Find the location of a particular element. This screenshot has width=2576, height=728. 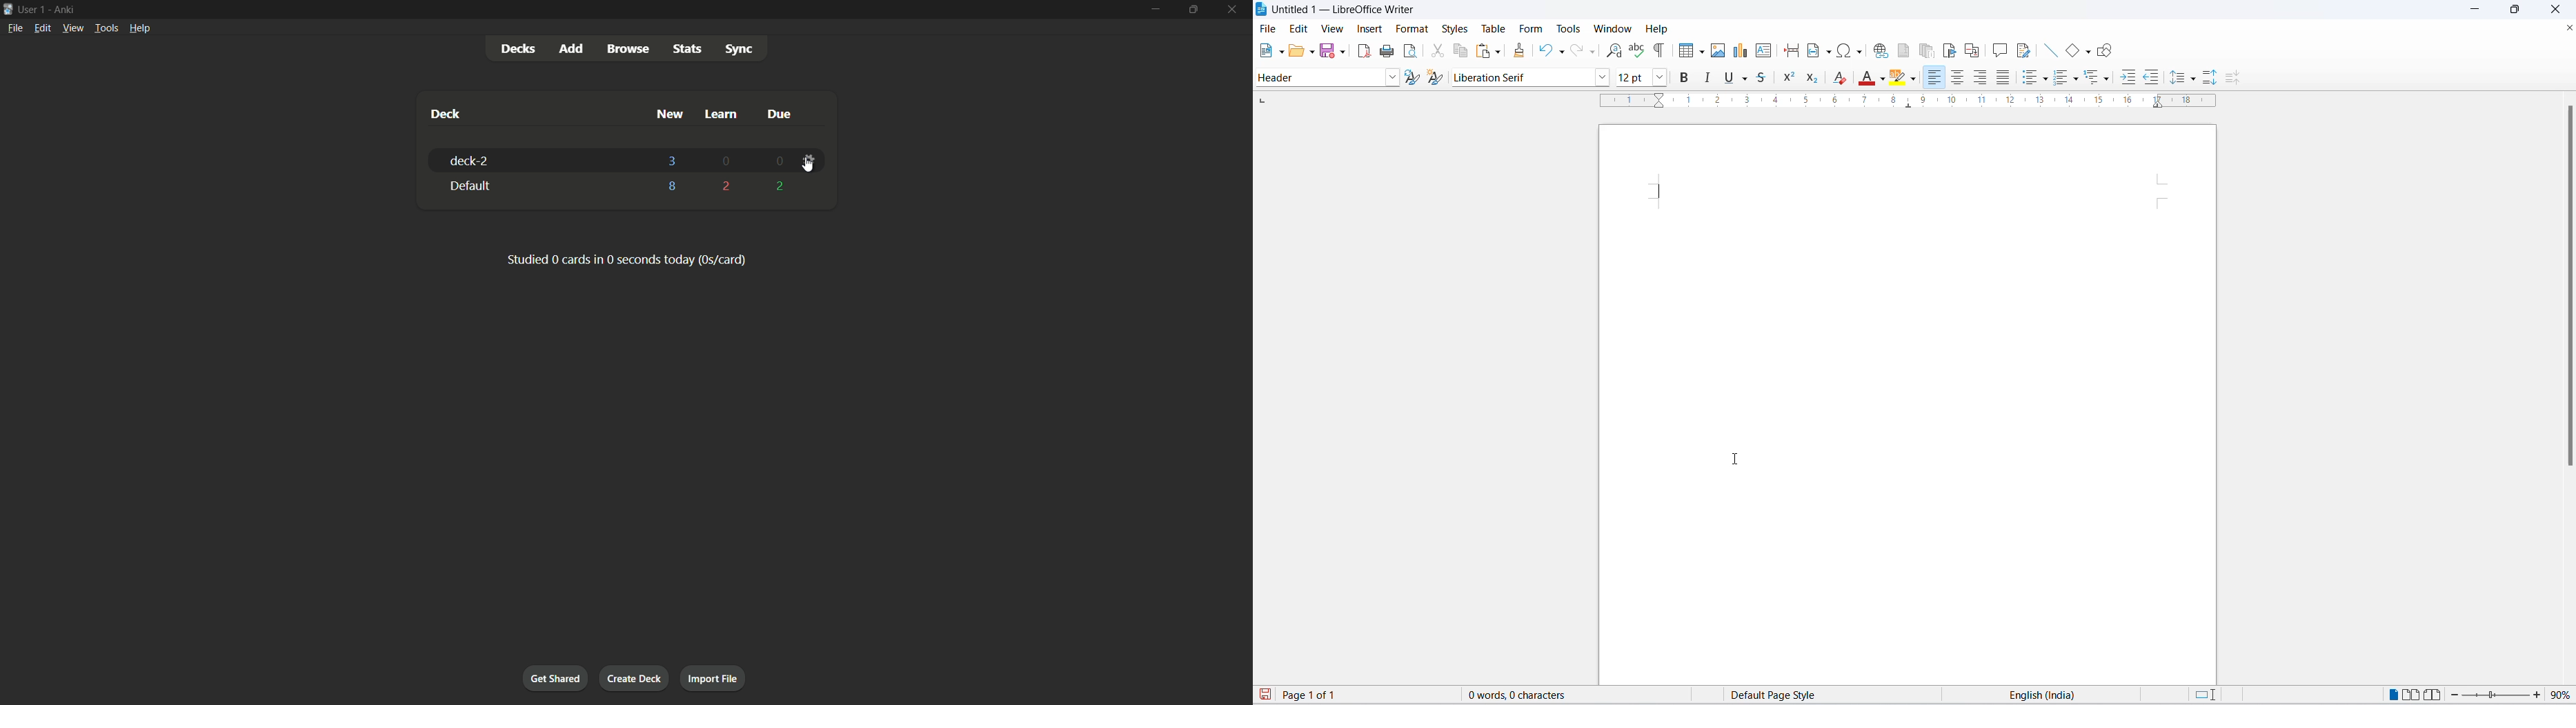

insert hyperlink is located at coordinates (1879, 52).